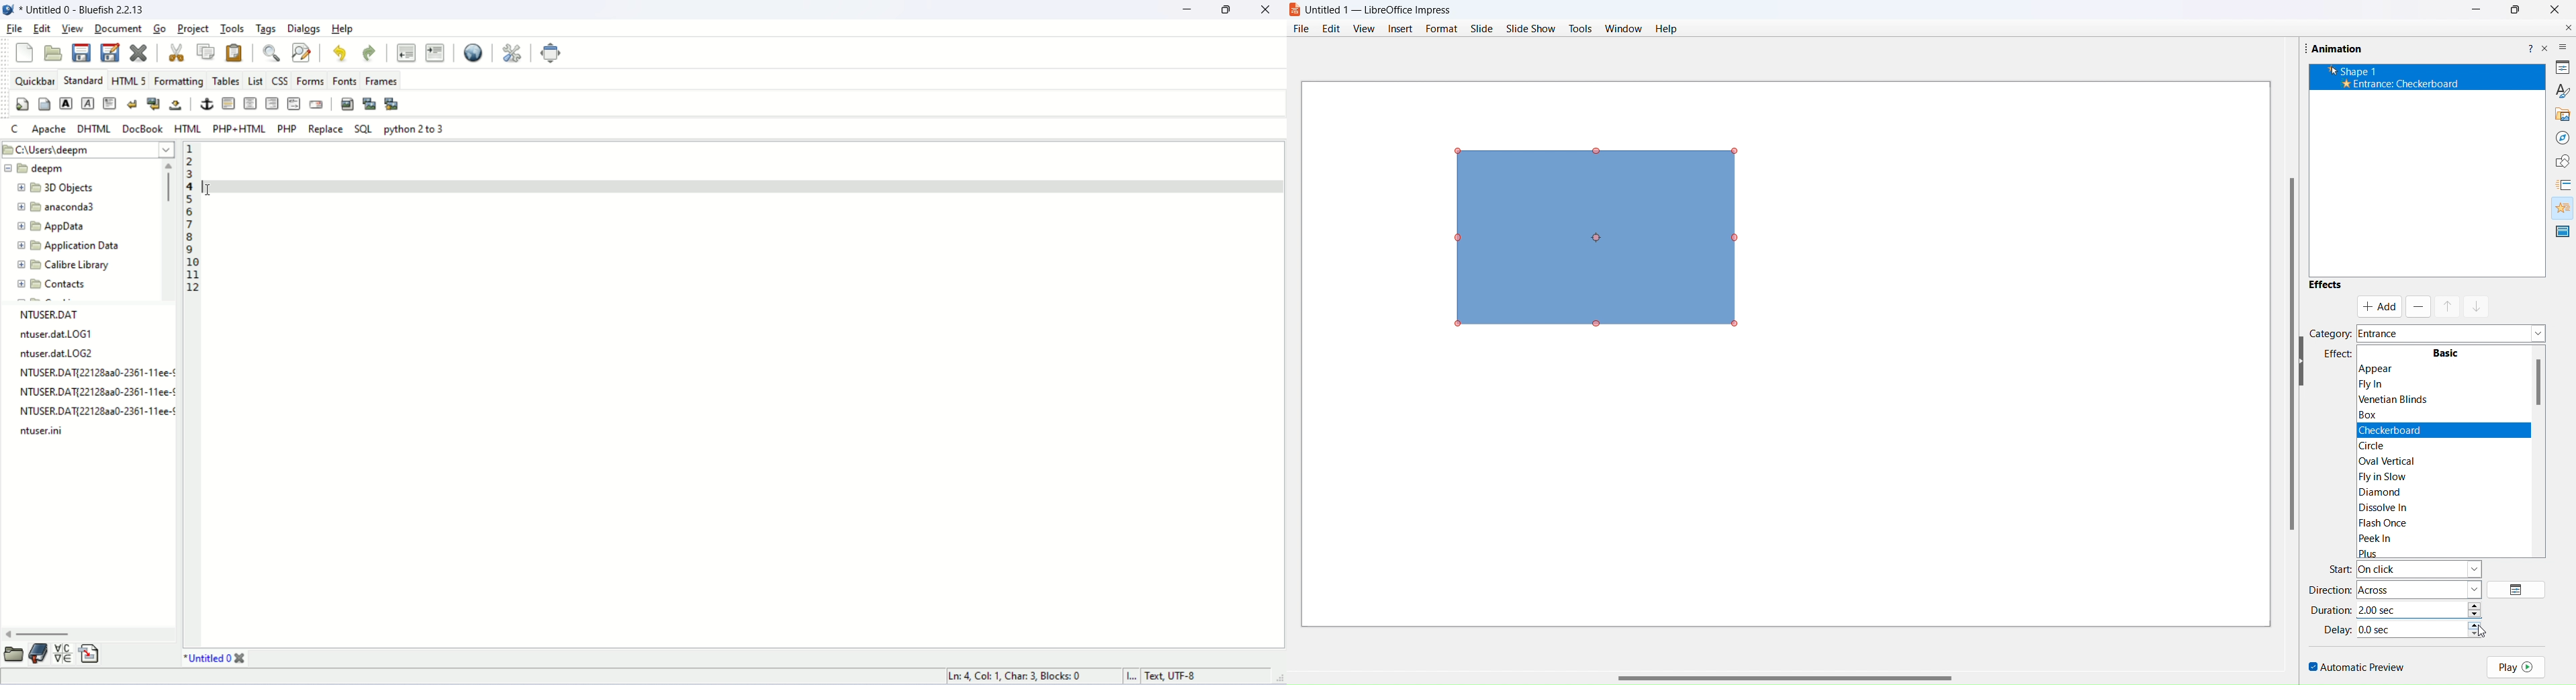 The image size is (2576, 700). I want to click on direction, so click(2328, 590).